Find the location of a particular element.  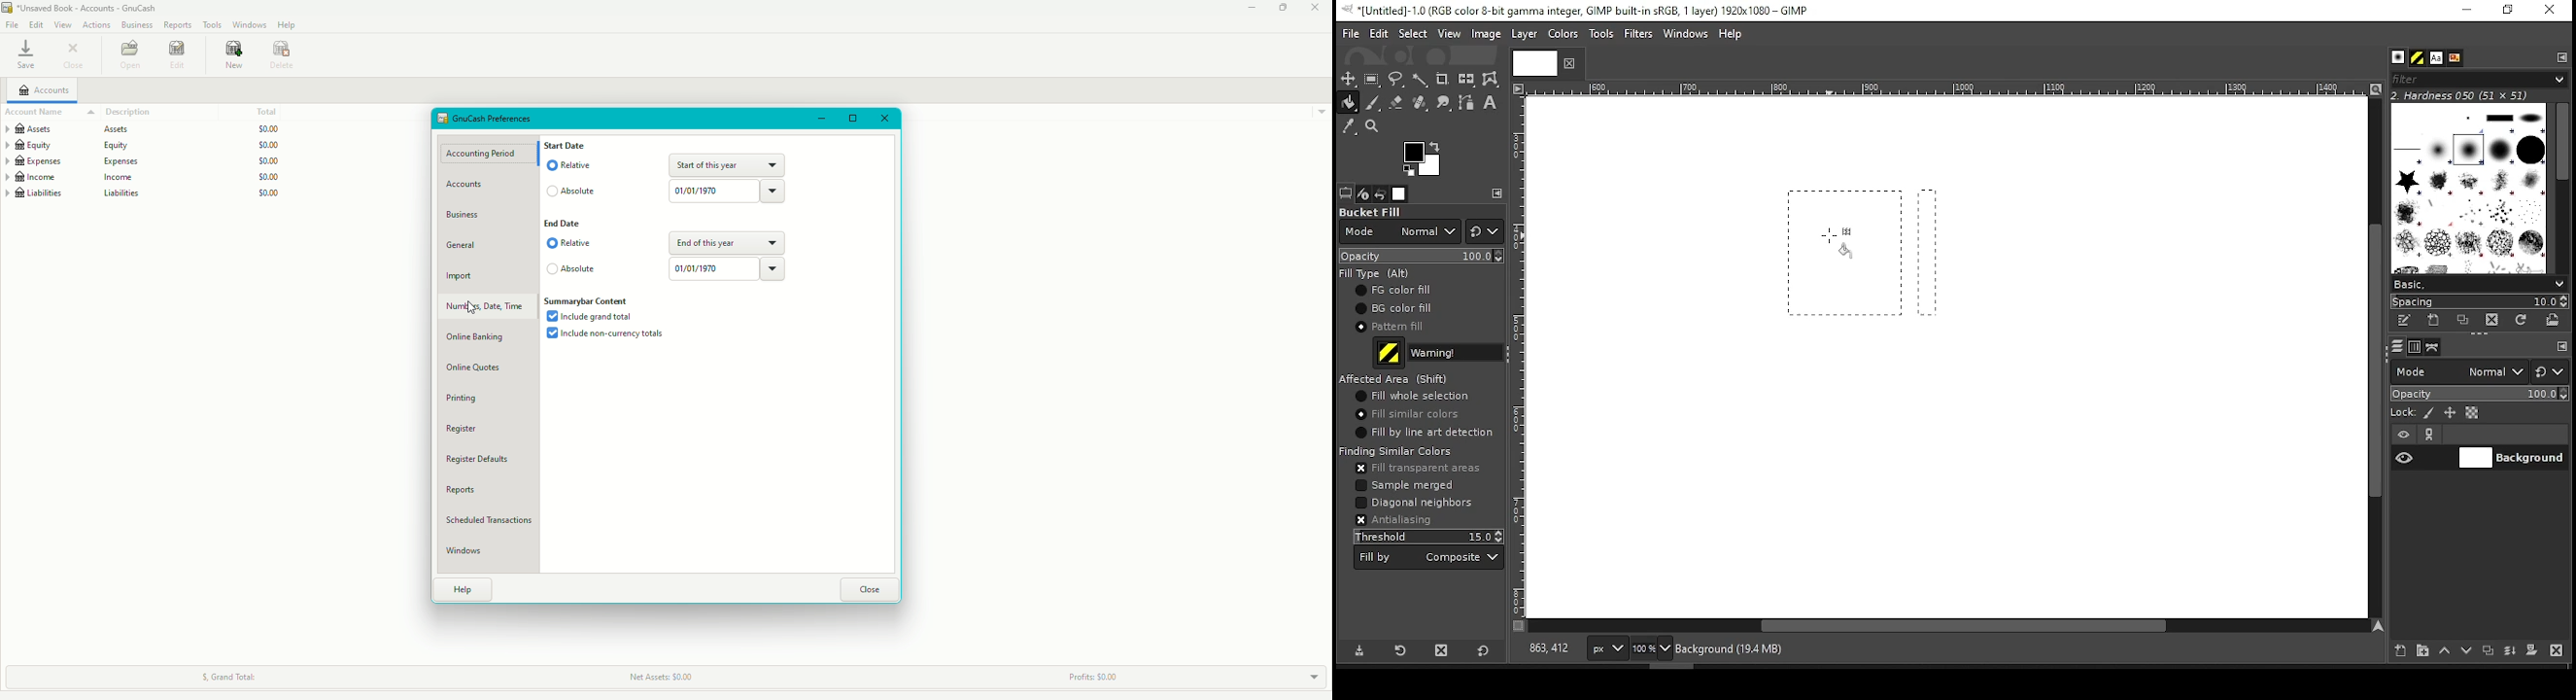

windows is located at coordinates (1687, 35).